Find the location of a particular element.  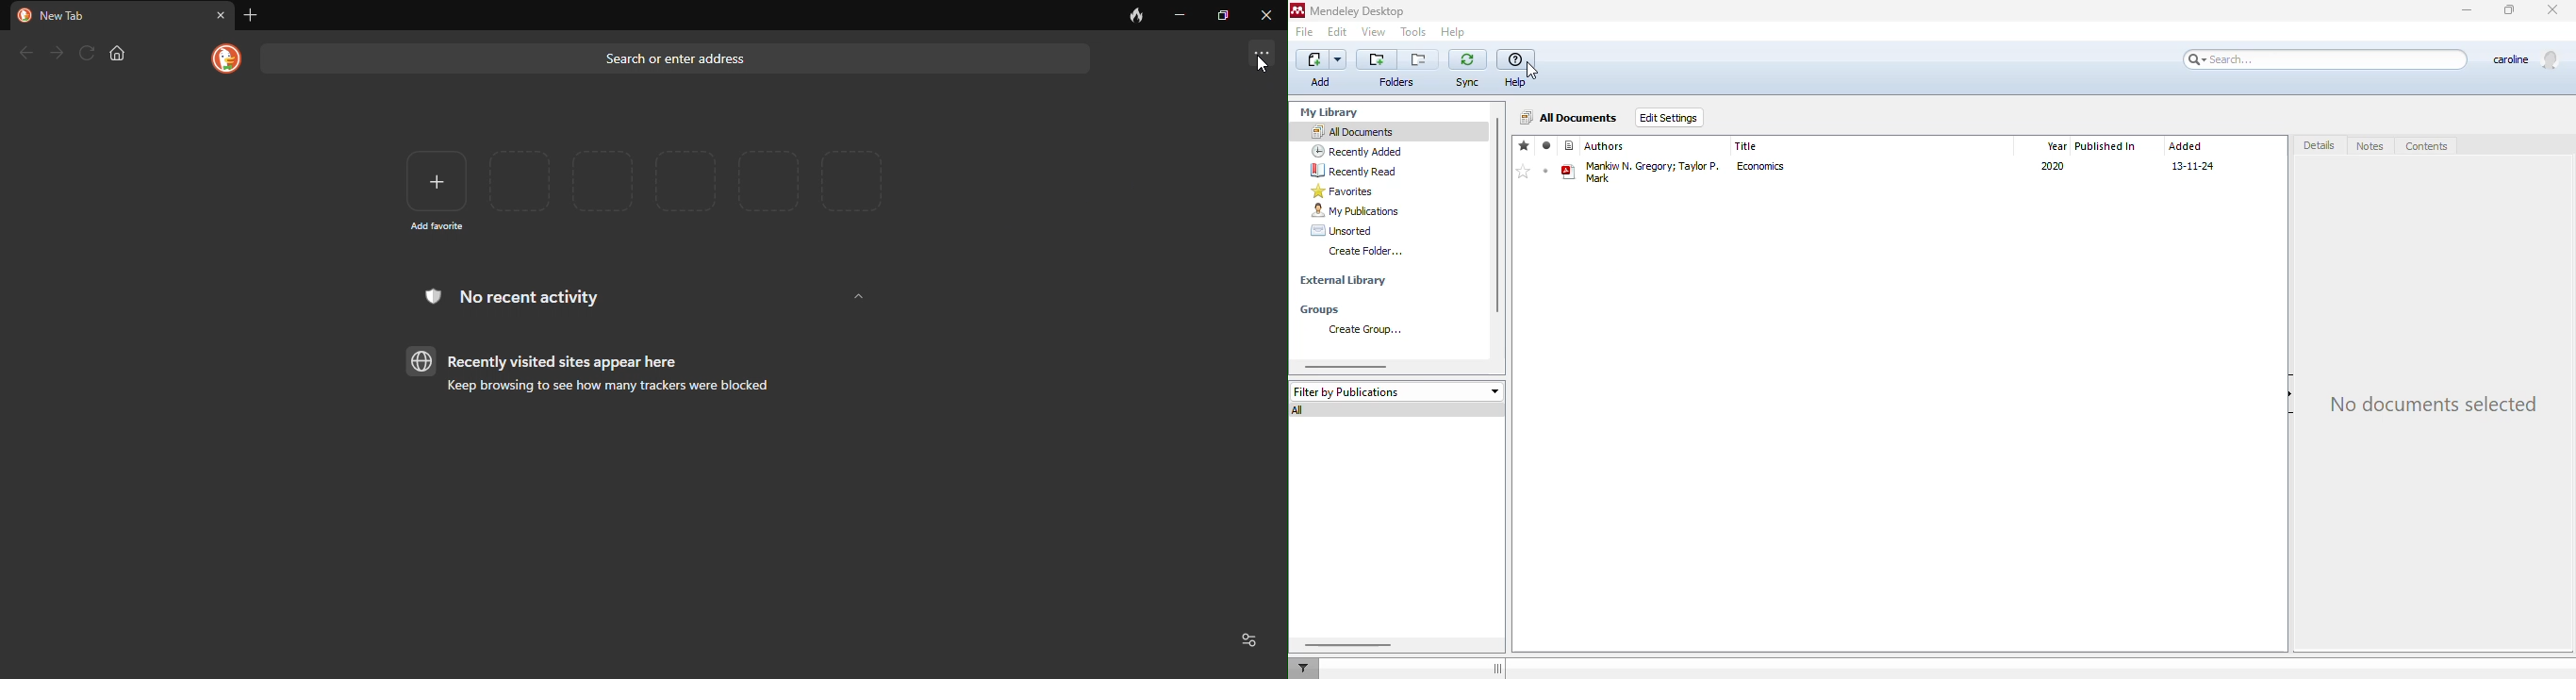

search is located at coordinates (2324, 59).